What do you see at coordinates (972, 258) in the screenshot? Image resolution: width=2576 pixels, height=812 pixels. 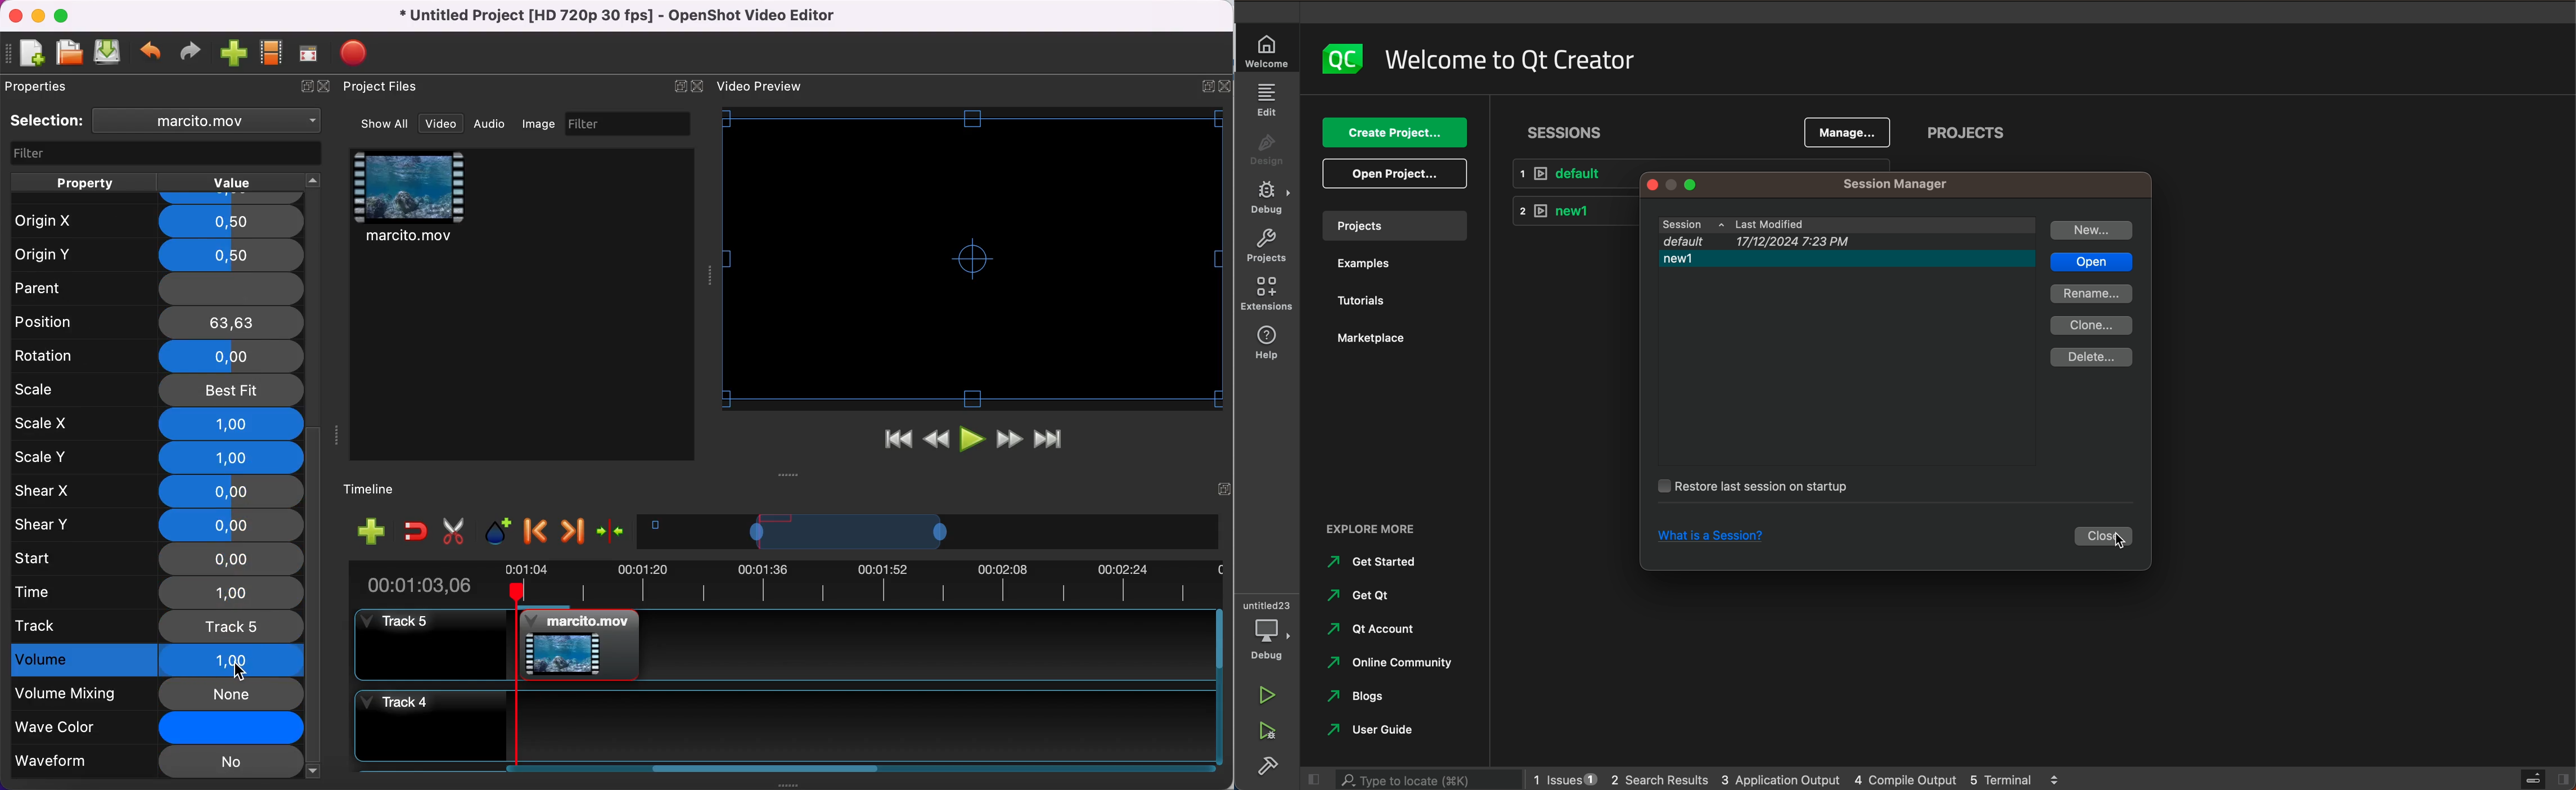 I see `Video preview` at bounding box center [972, 258].